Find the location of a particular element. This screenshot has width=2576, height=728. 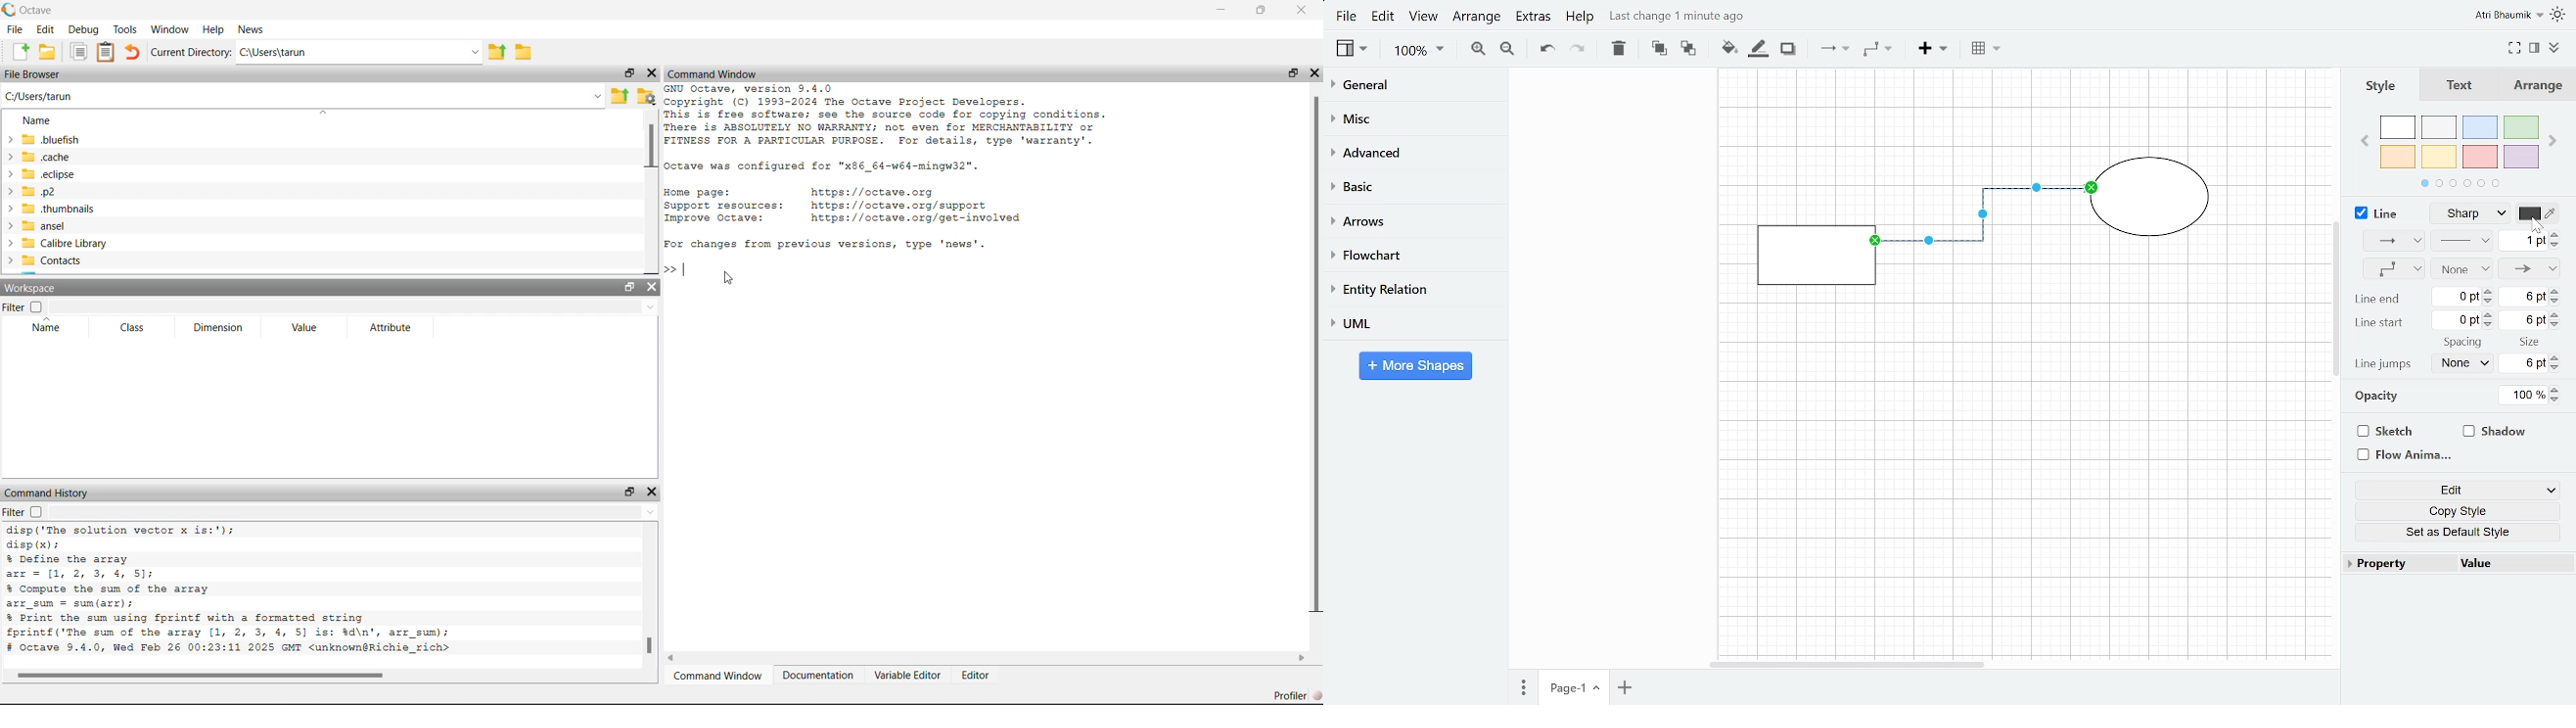

Increase line end spacing is located at coordinates (2488, 290).